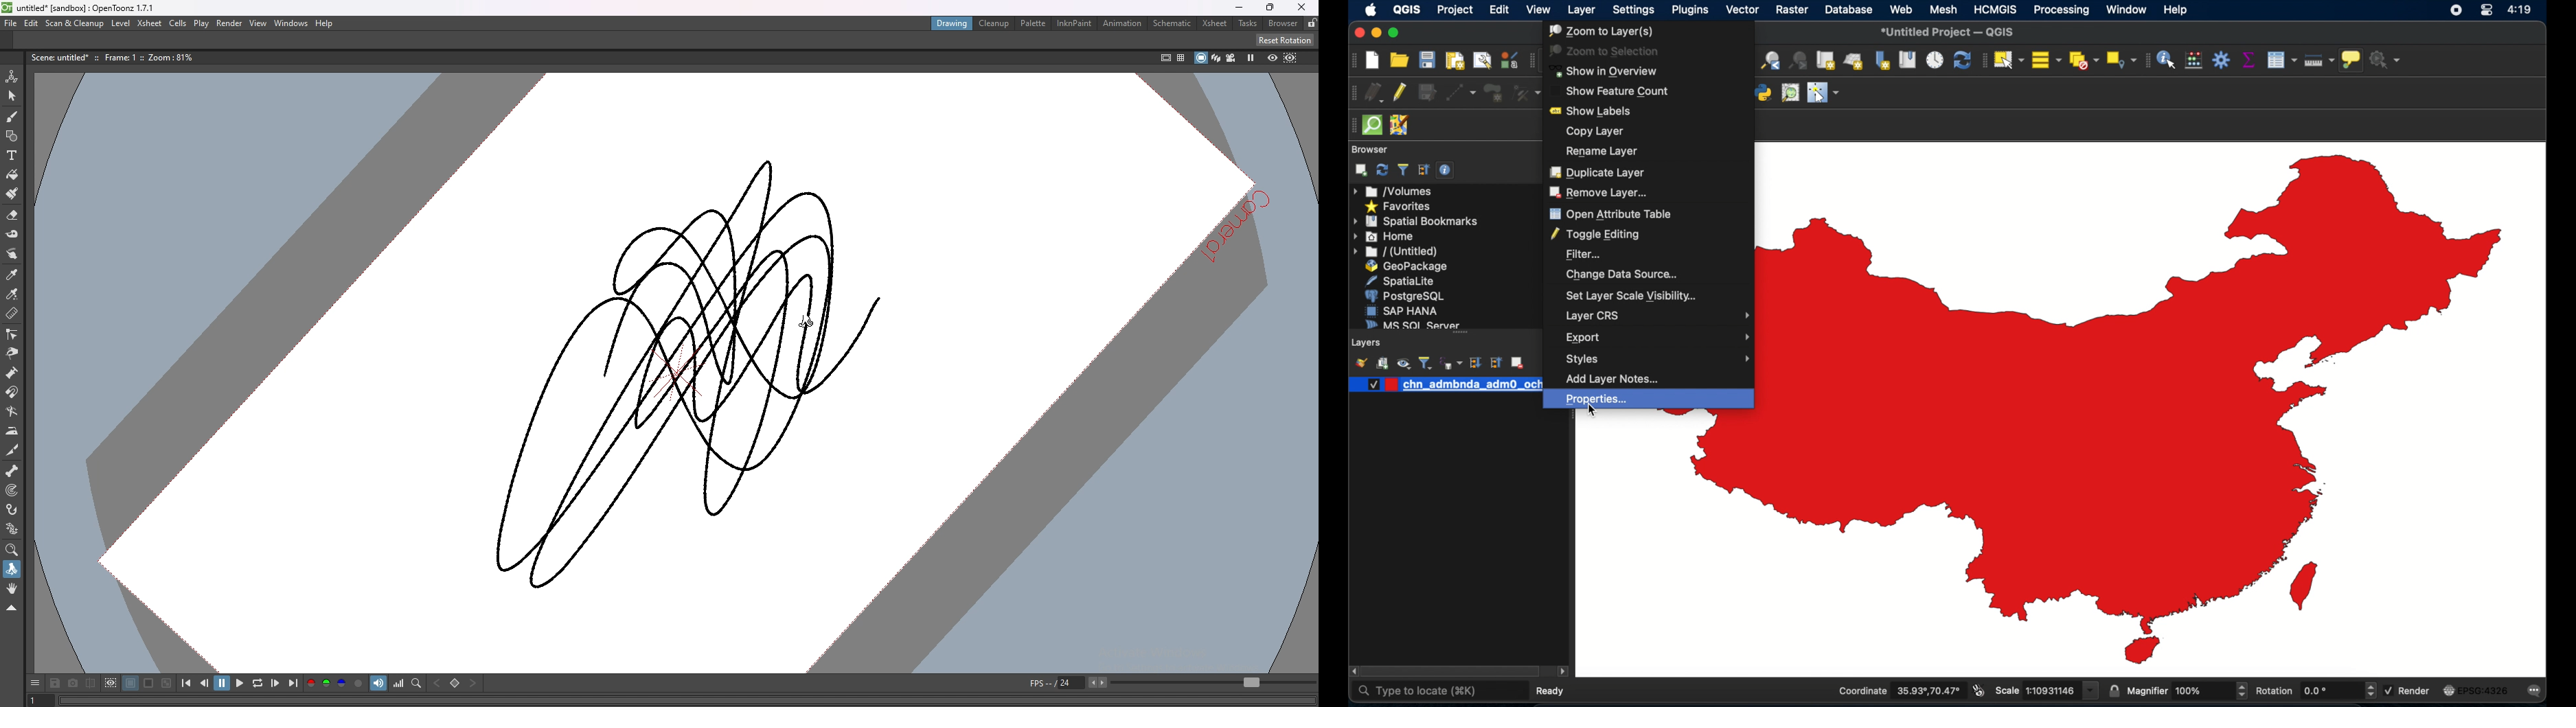 Image resolution: width=2576 pixels, height=728 pixels. What do you see at coordinates (1312, 23) in the screenshot?
I see `lock` at bounding box center [1312, 23].